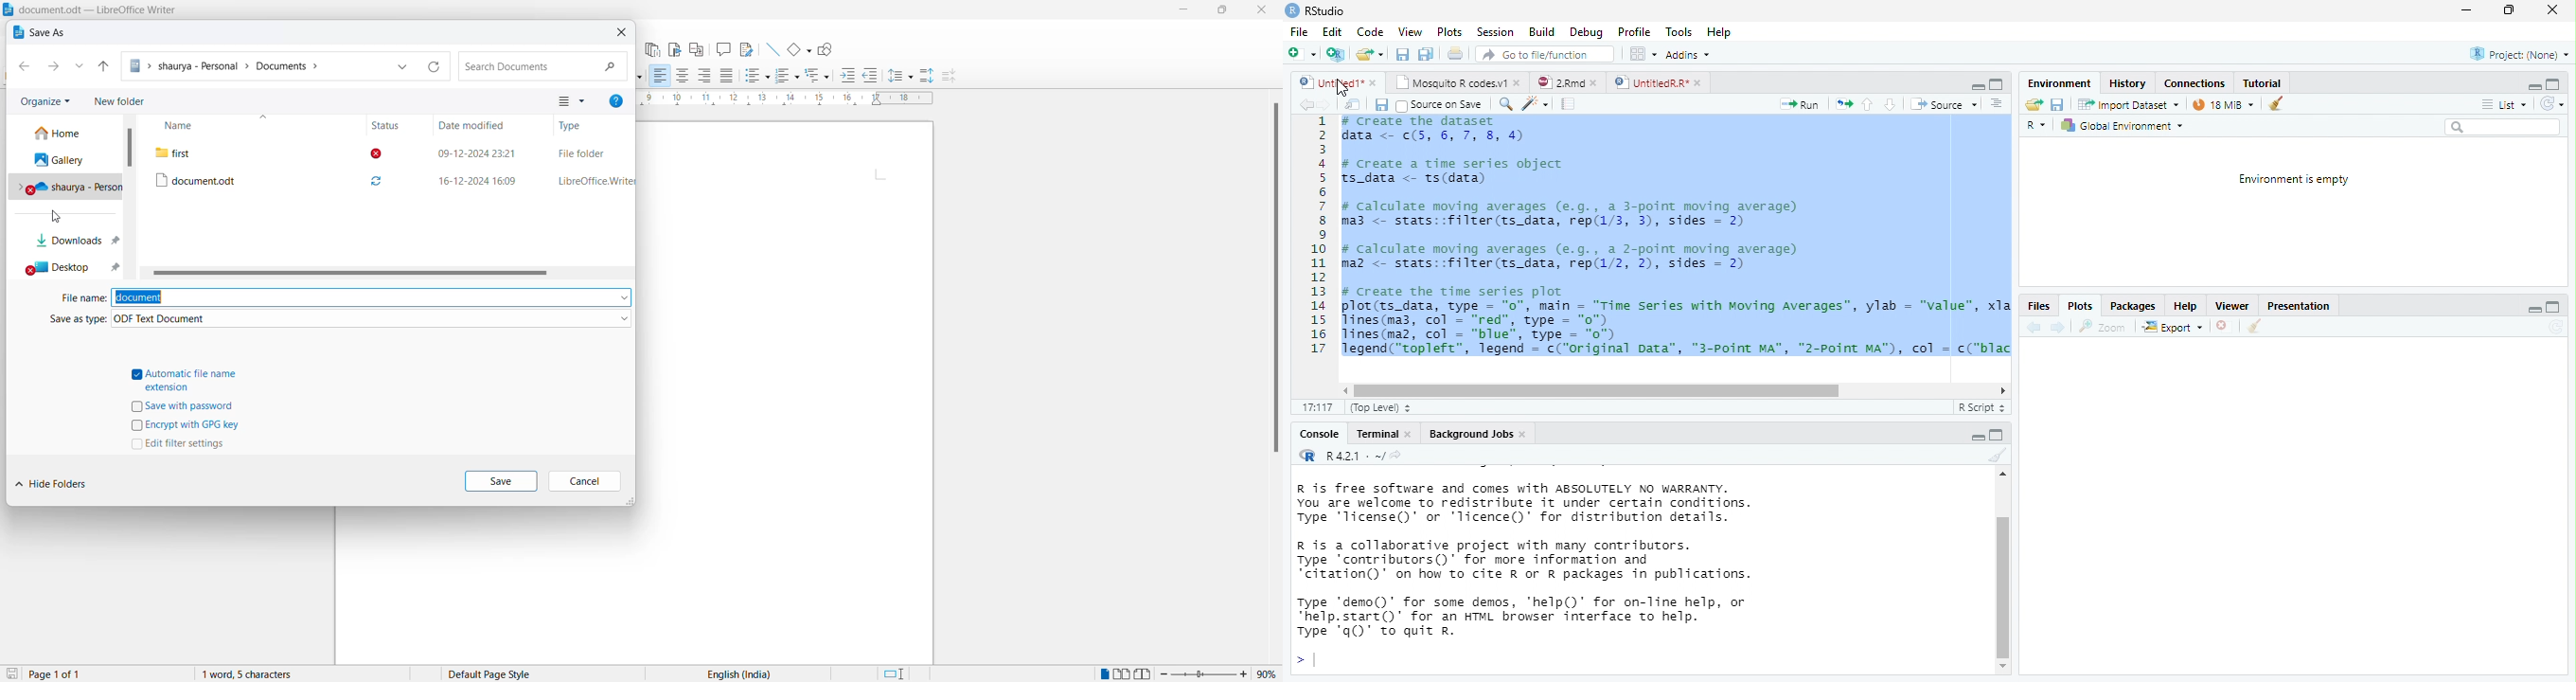 This screenshot has height=700, width=2576. I want to click on close, so click(2551, 10).